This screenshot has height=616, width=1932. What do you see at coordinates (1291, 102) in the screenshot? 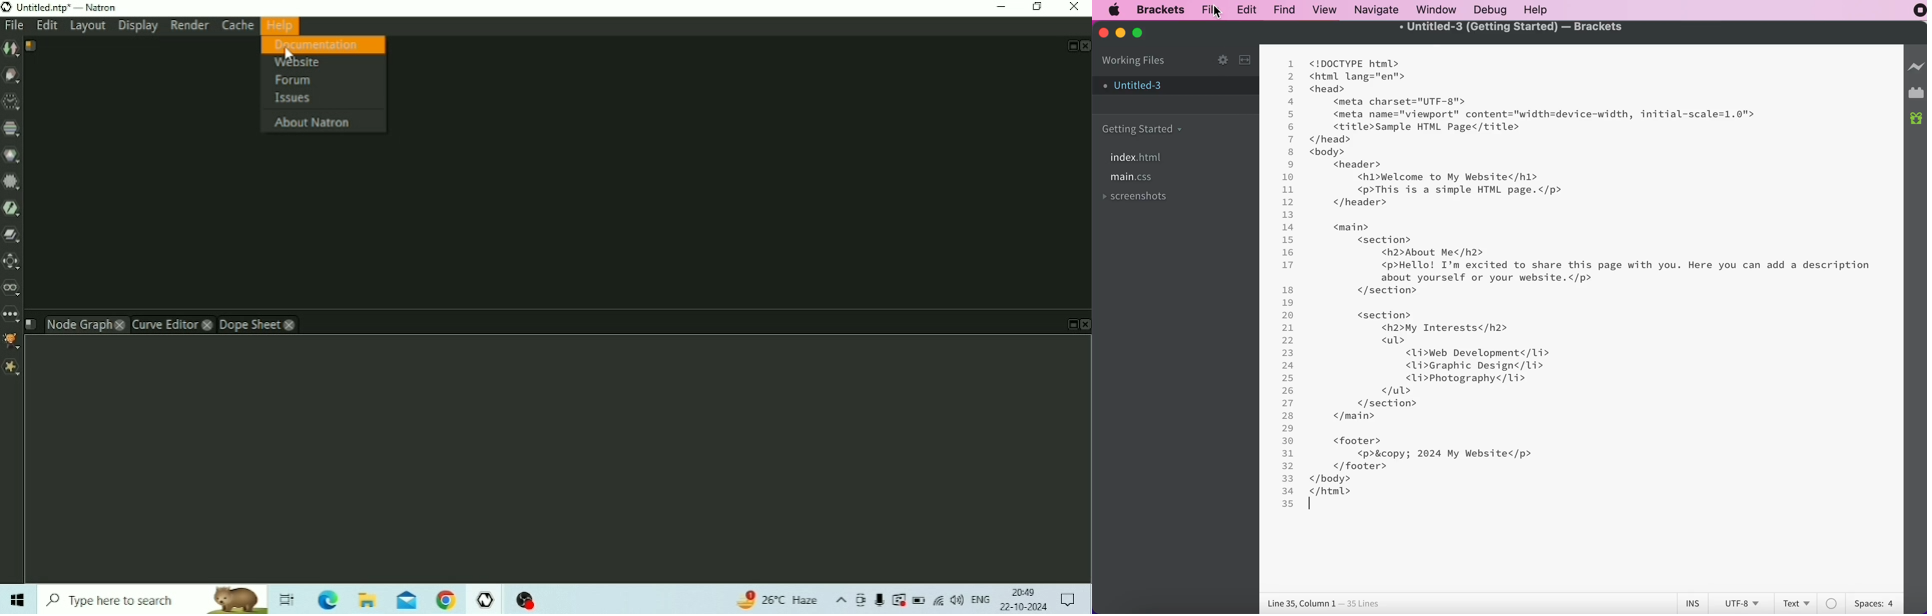
I see `4` at bounding box center [1291, 102].